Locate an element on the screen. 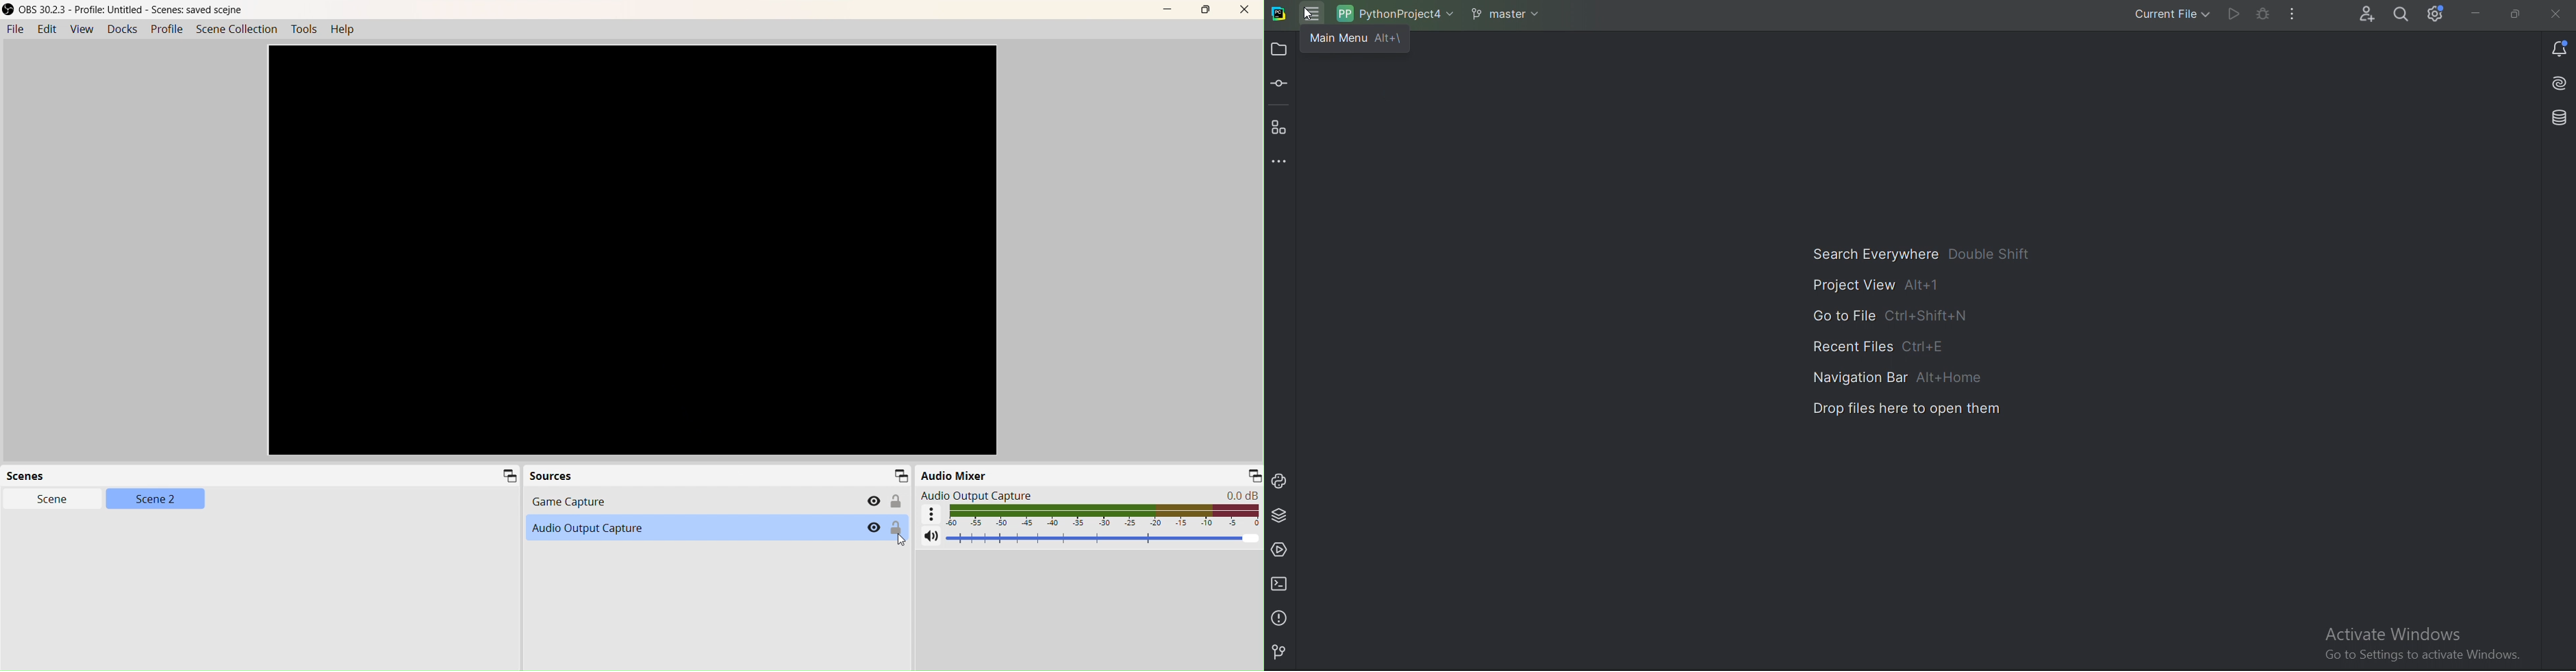 Image resolution: width=2576 pixels, height=672 pixels. Tools is located at coordinates (304, 30).